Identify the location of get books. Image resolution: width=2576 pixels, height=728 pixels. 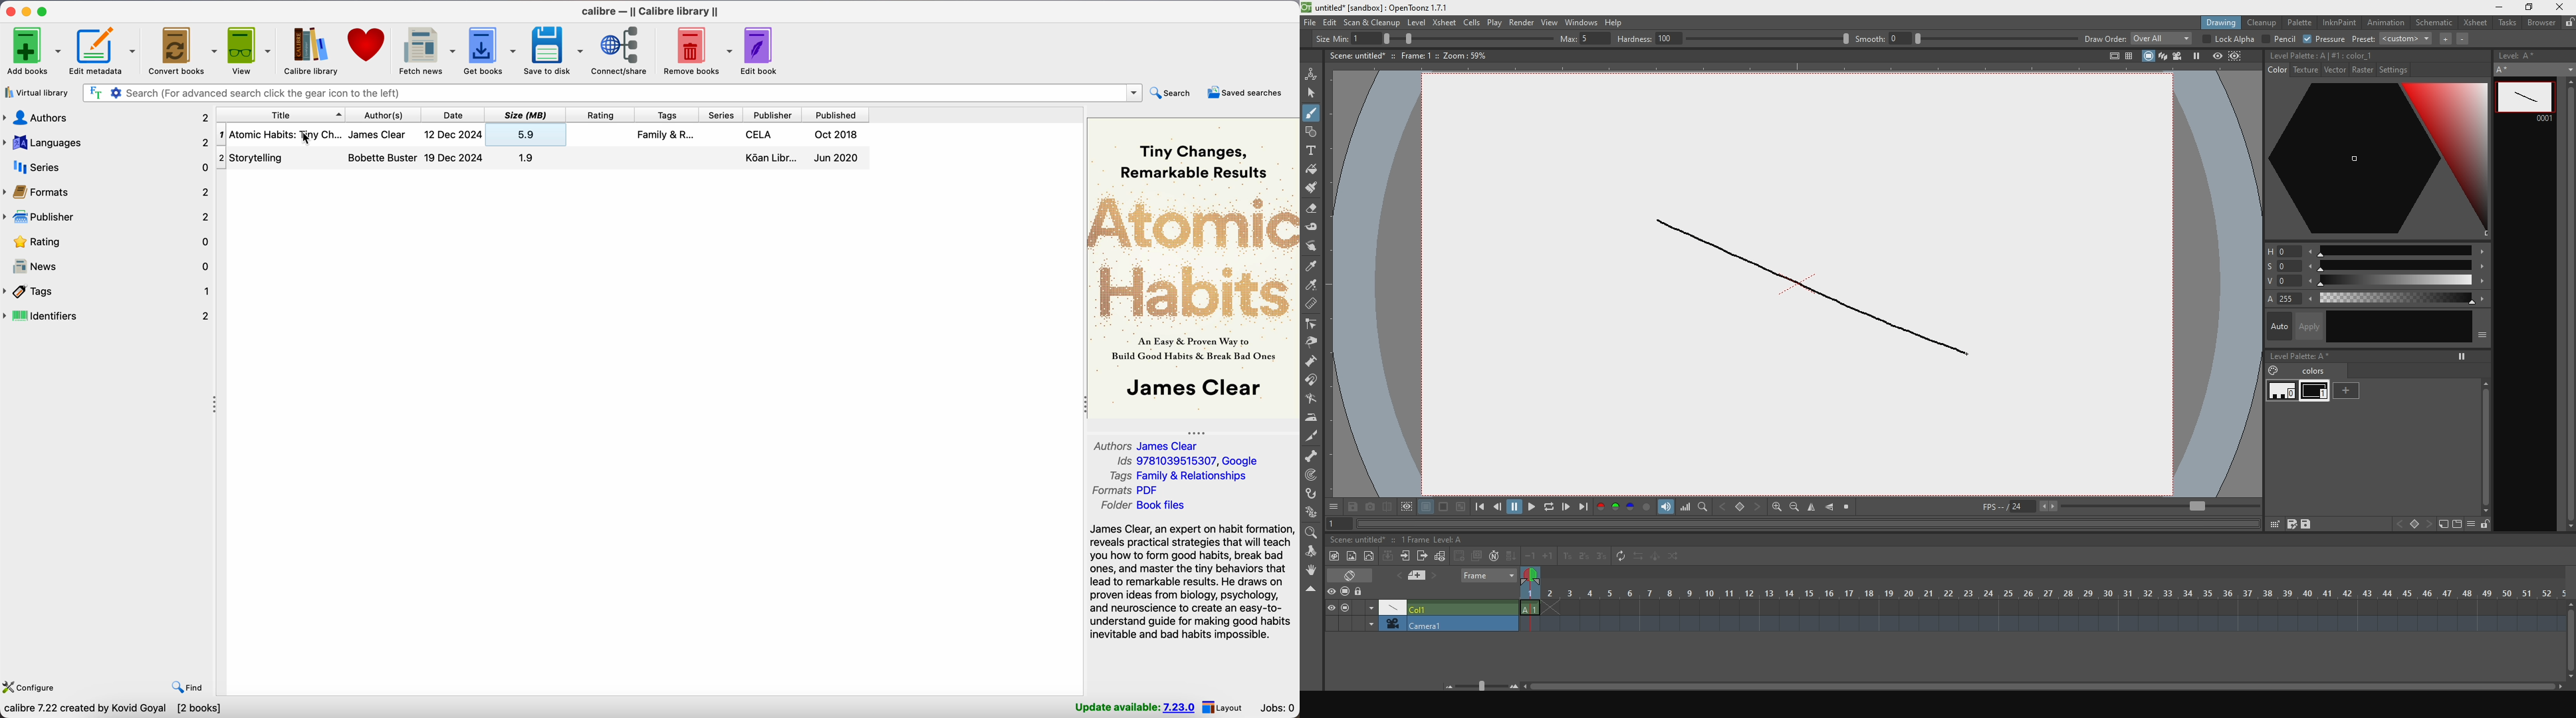
(491, 50).